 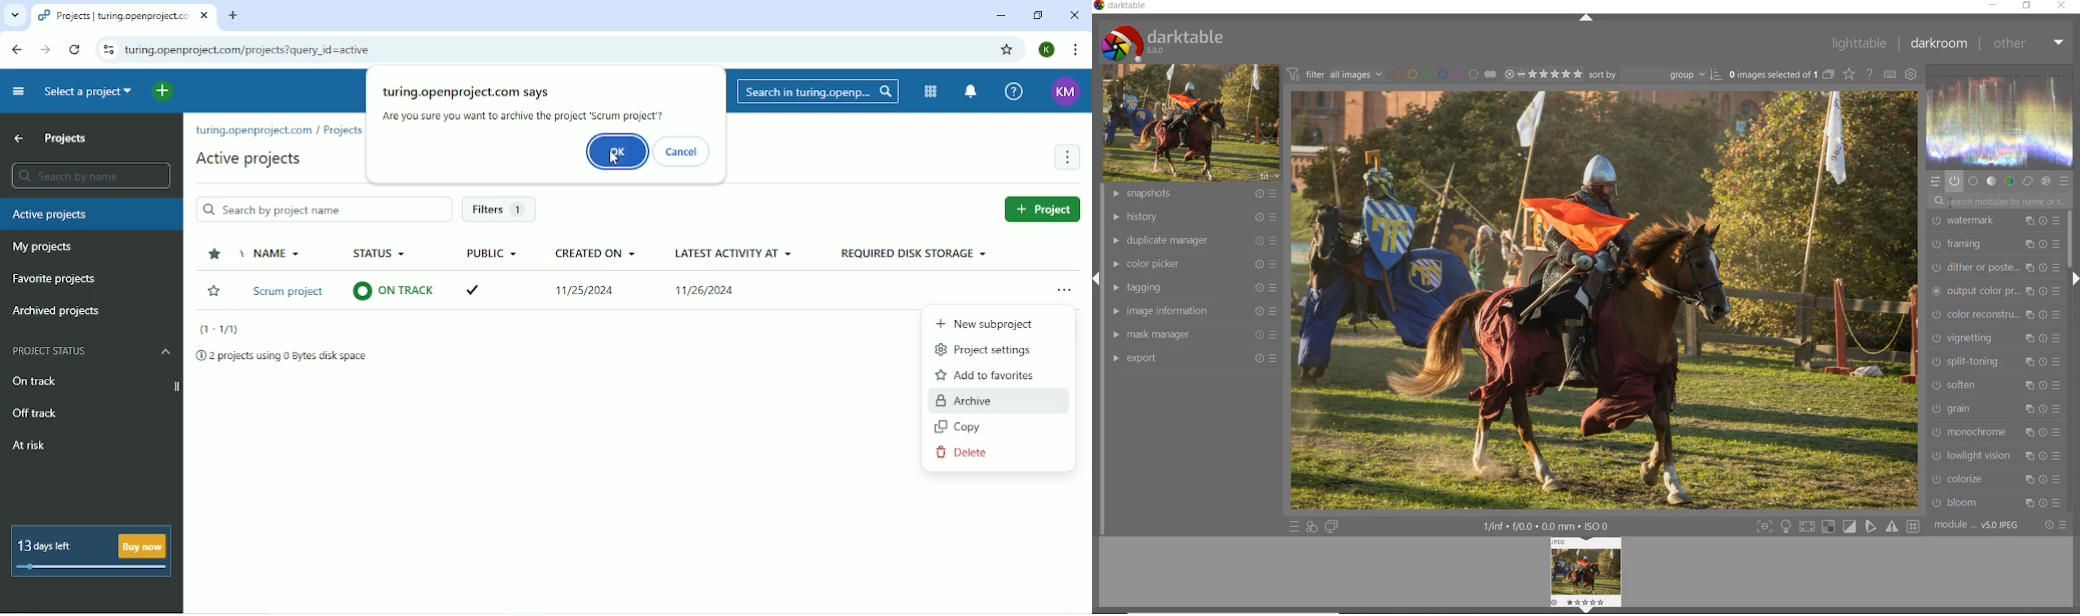 What do you see at coordinates (2074, 279) in the screenshot?
I see `expand/collapse` at bounding box center [2074, 279].